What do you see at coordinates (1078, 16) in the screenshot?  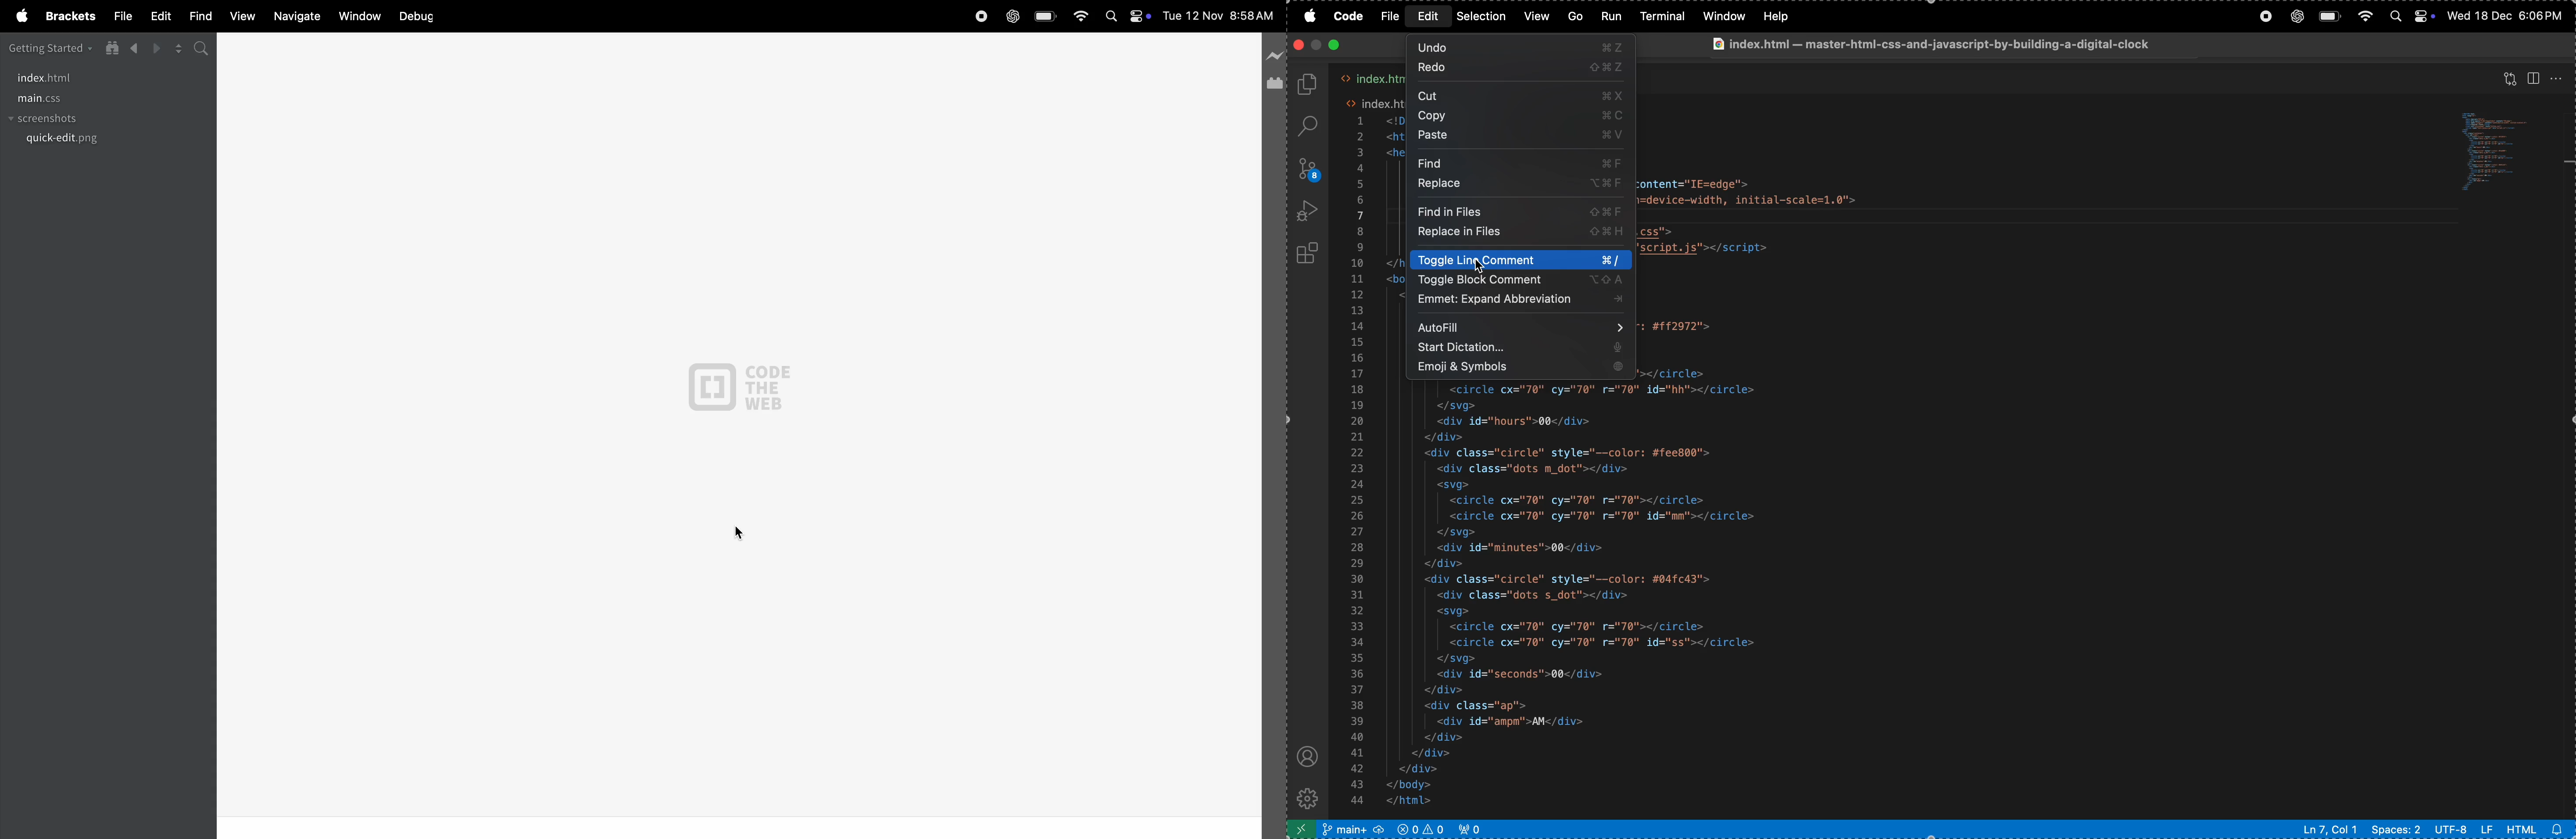 I see `wifi` at bounding box center [1078, 16].